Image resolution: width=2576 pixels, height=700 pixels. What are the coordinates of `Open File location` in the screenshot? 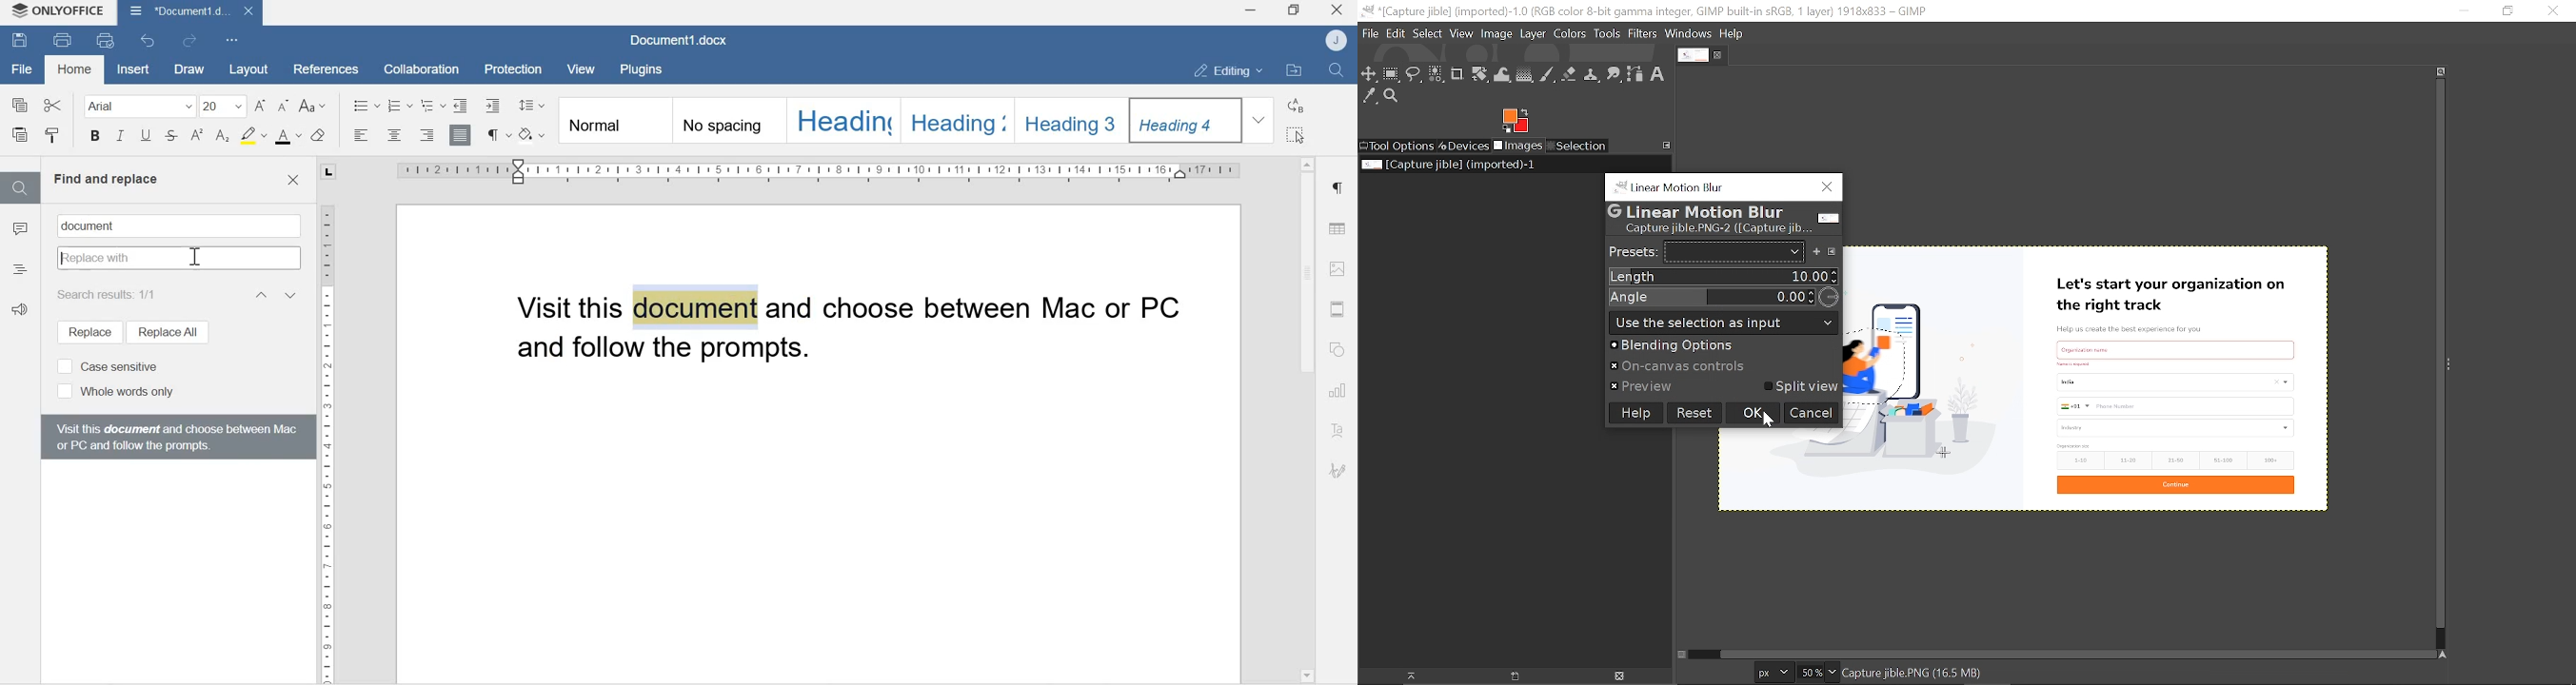 It's located at (1294, 71).